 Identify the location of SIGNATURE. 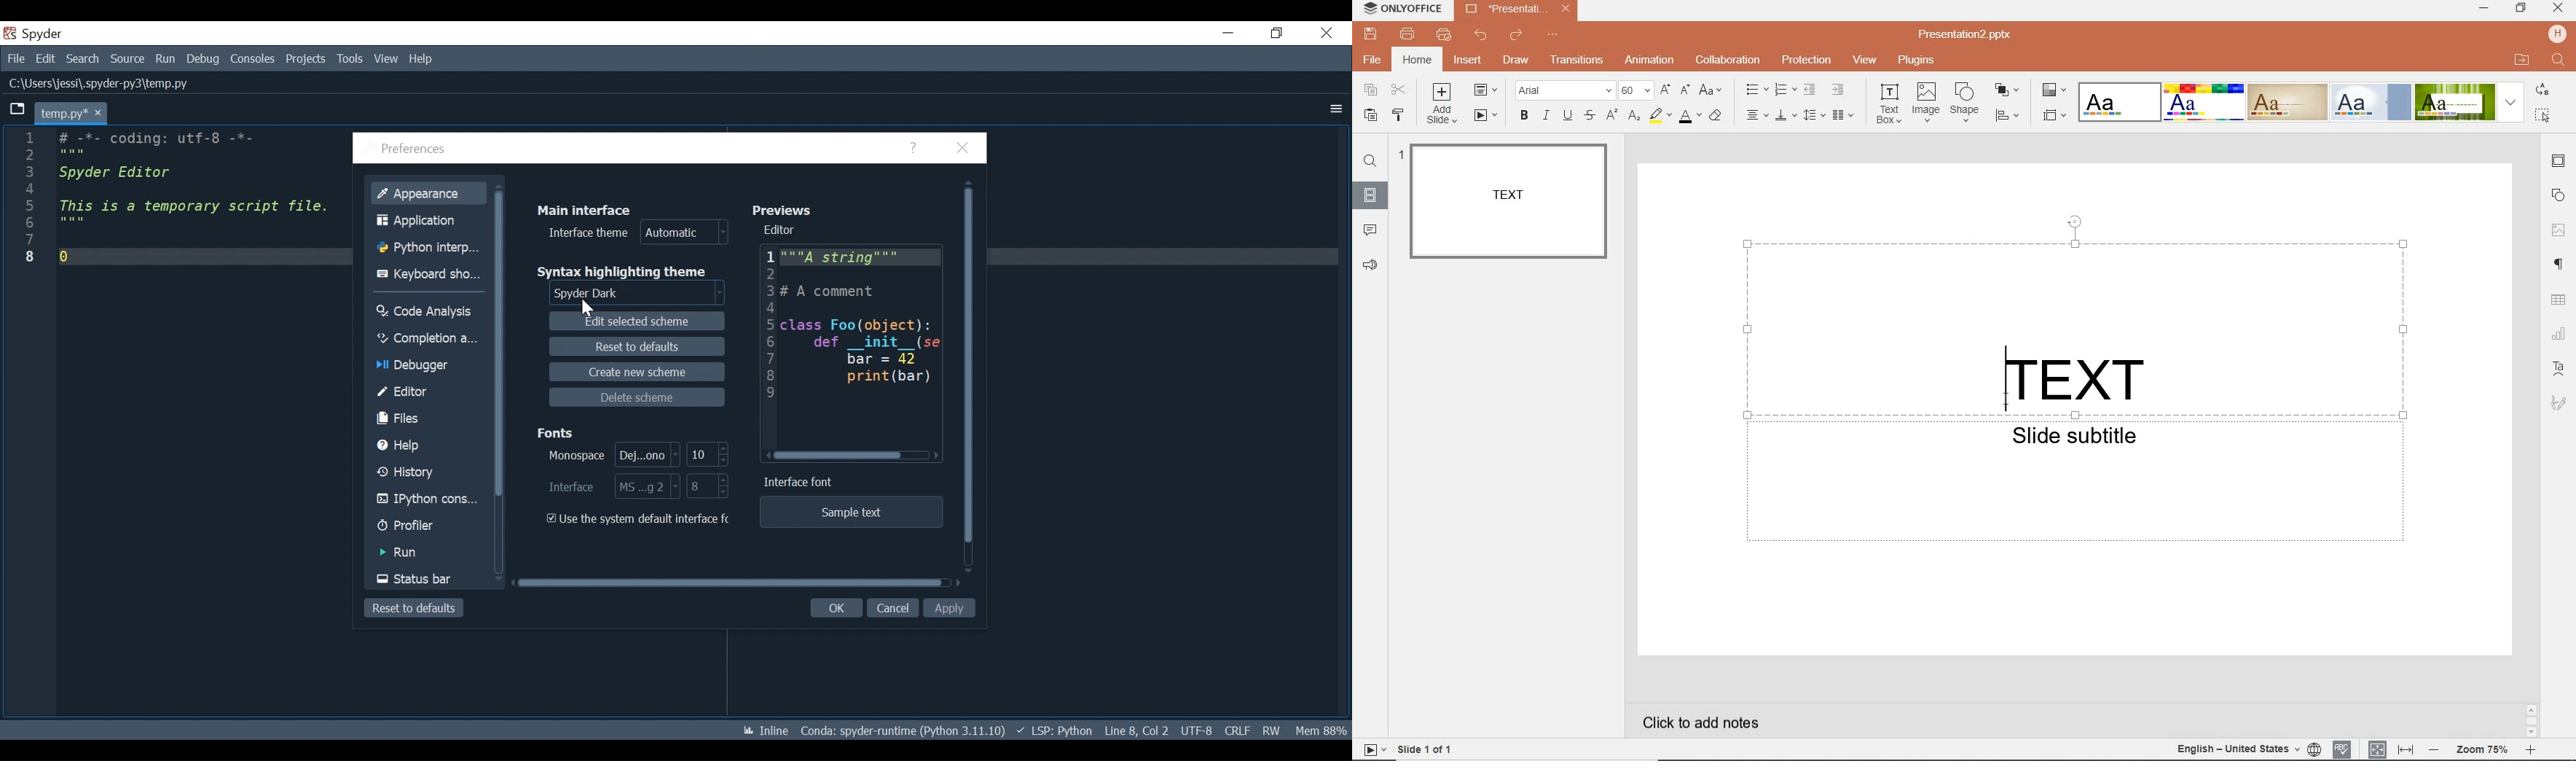
(2559, 403).